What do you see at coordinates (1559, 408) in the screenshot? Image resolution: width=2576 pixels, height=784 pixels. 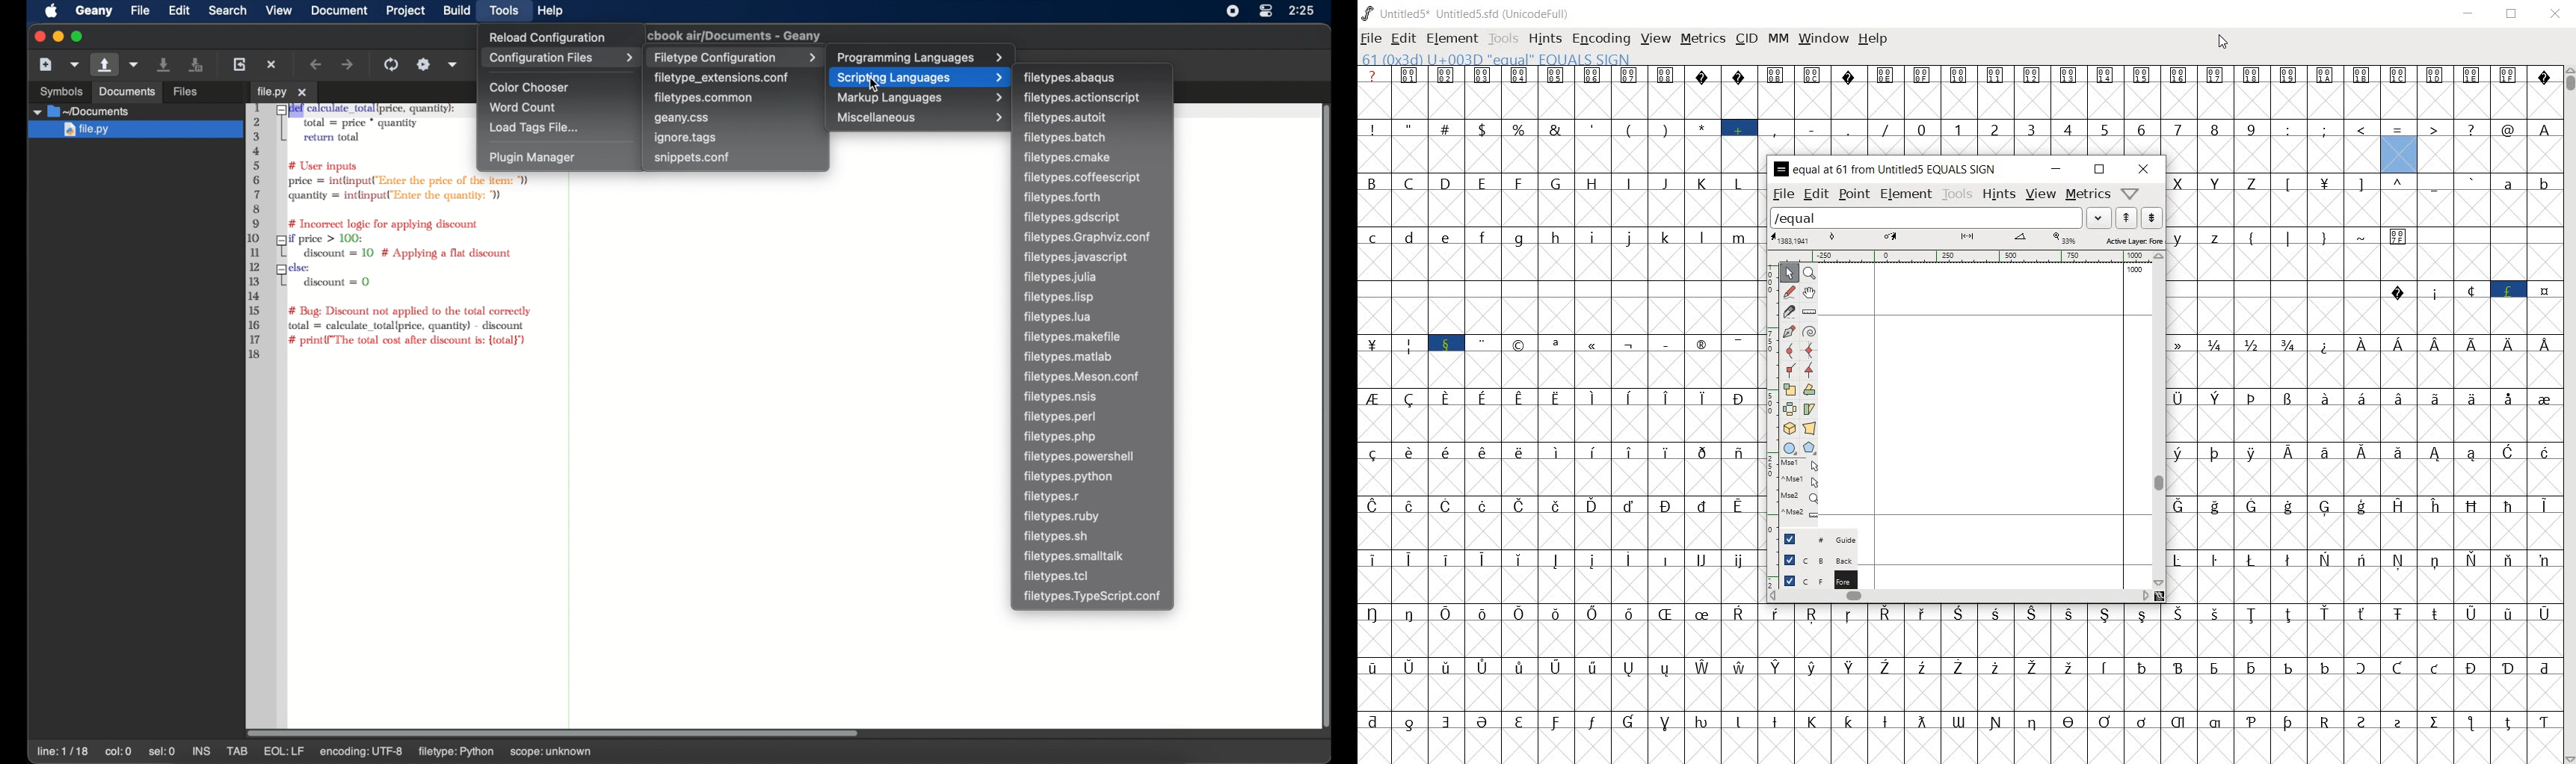 I see `glyphs` at bounding box center [1559, 408].